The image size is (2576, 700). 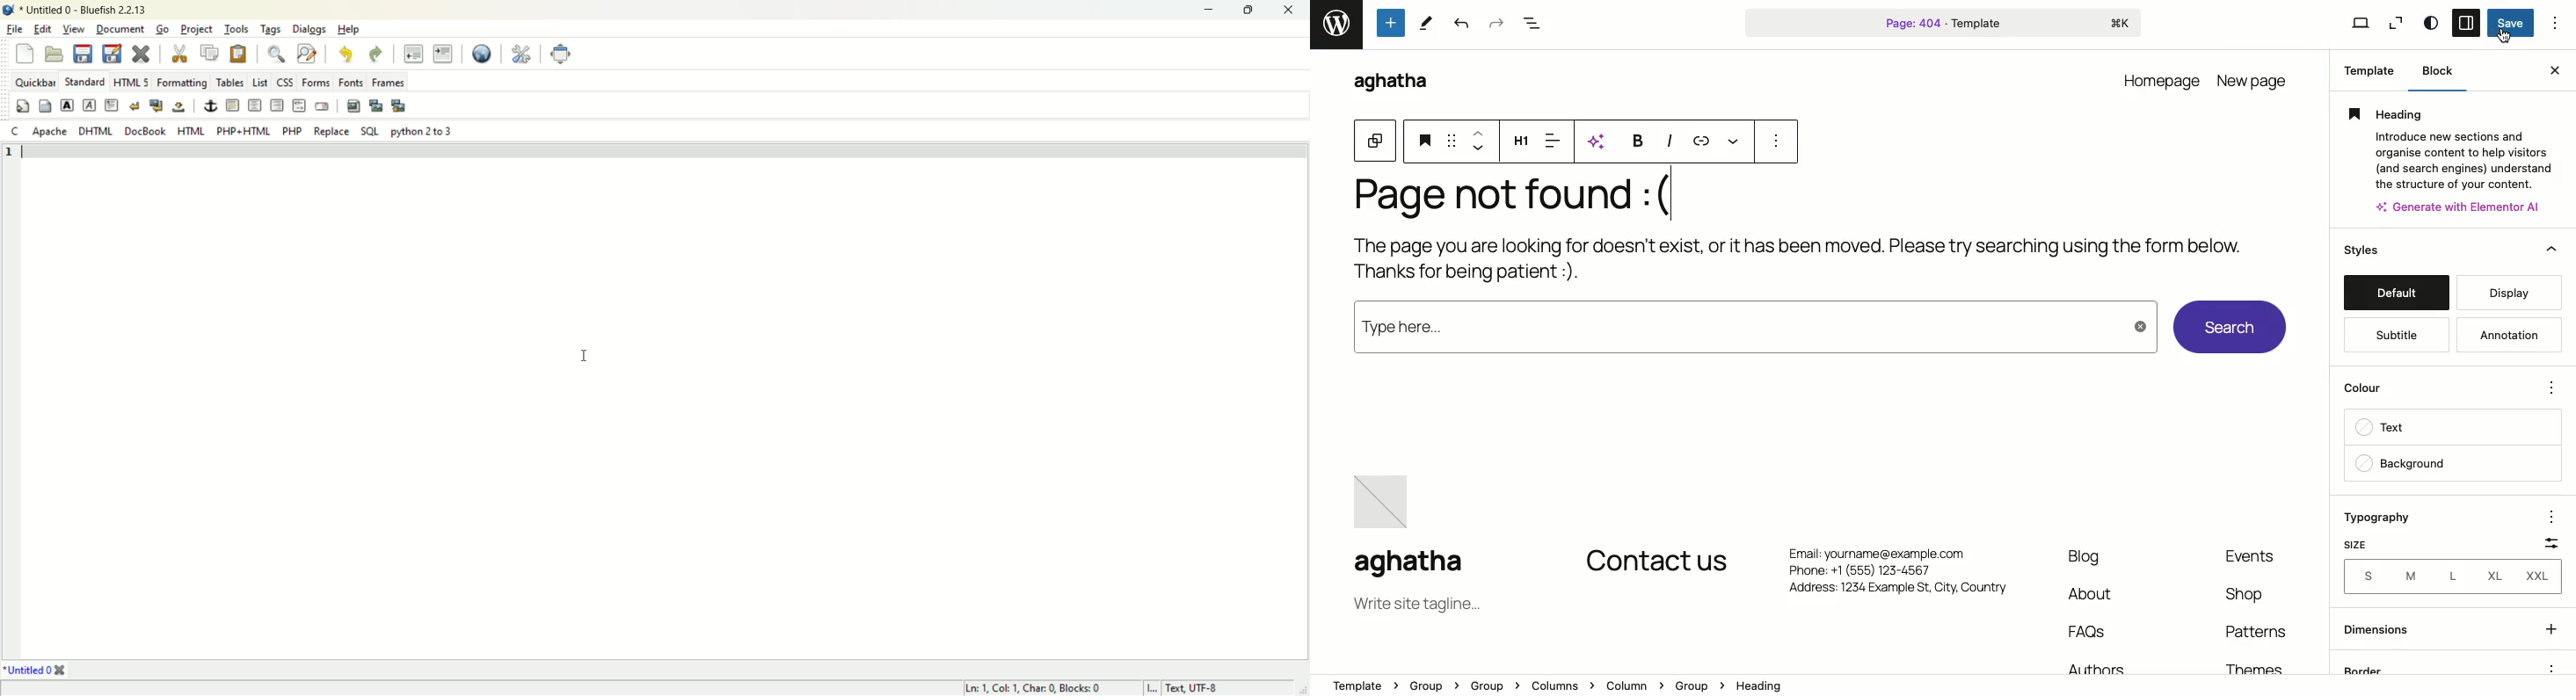 What do you see at coordinates (1670, 197) in the screenshot?
I see `Text` at bounding box center [1670, 197].